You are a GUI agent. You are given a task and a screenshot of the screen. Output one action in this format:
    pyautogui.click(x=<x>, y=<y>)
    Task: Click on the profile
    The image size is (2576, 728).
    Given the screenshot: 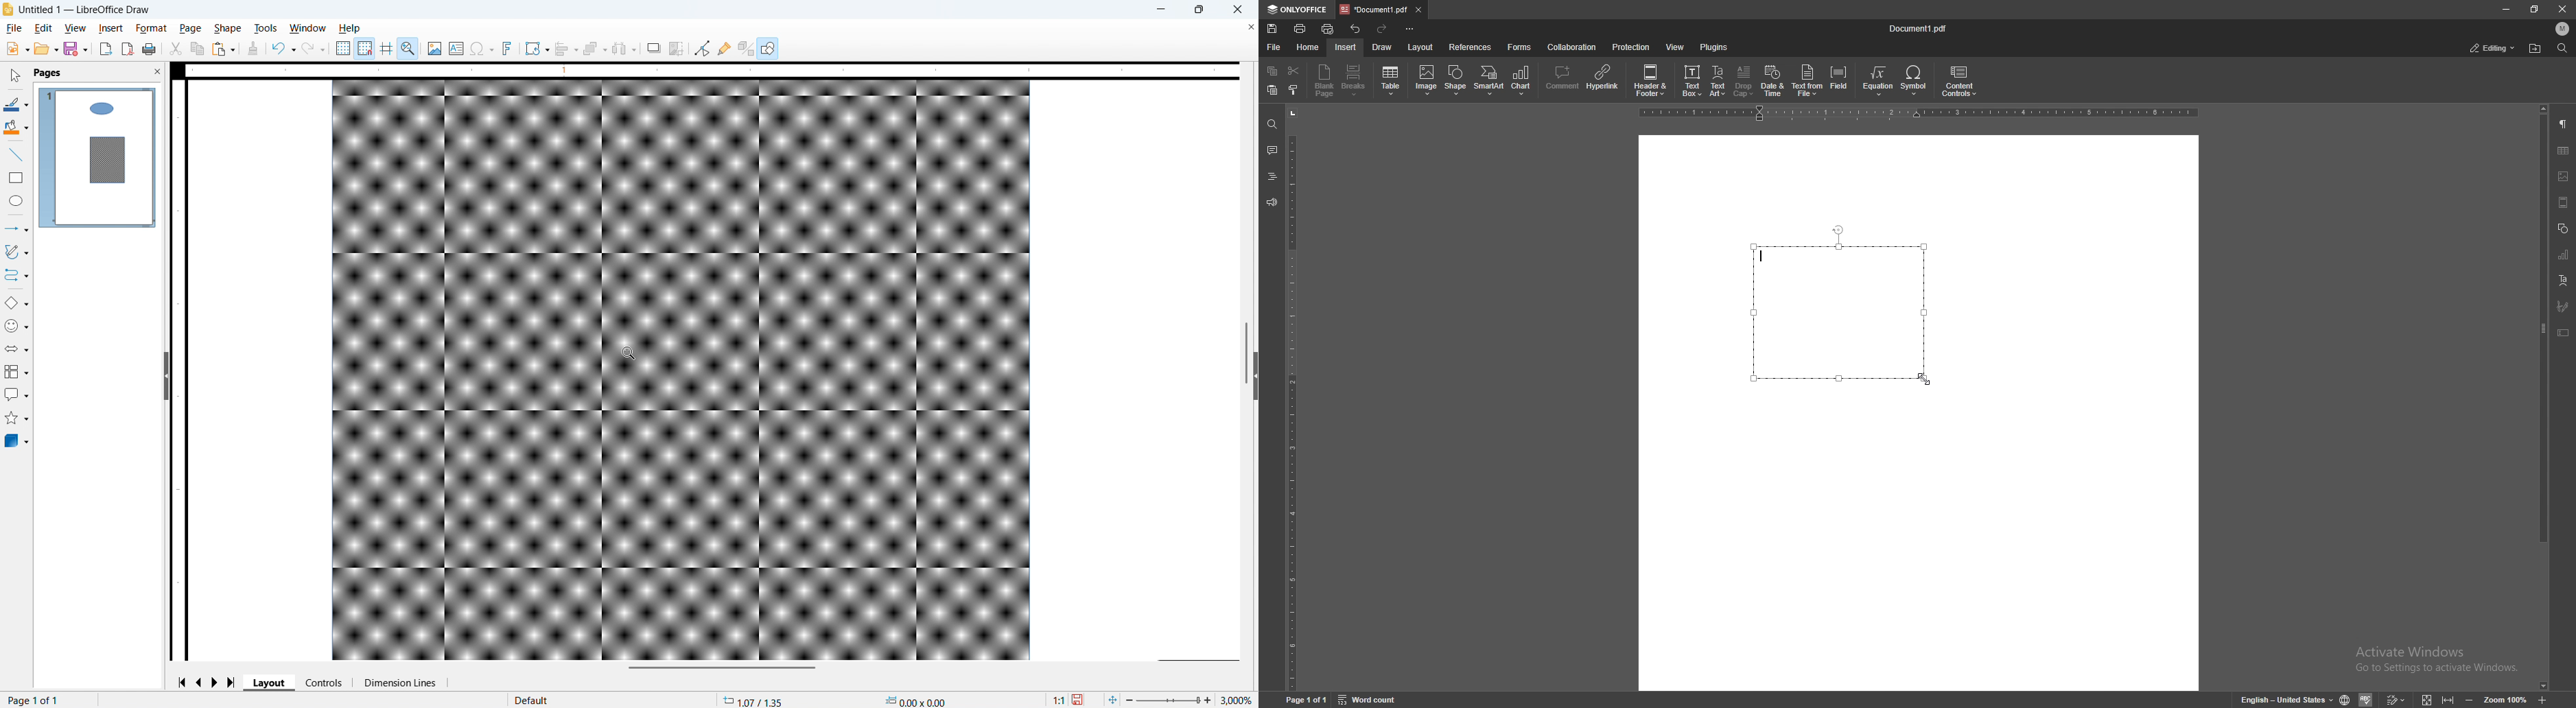 What is the action you would take?
    pyautogui.click(x=2563, y=29)
    